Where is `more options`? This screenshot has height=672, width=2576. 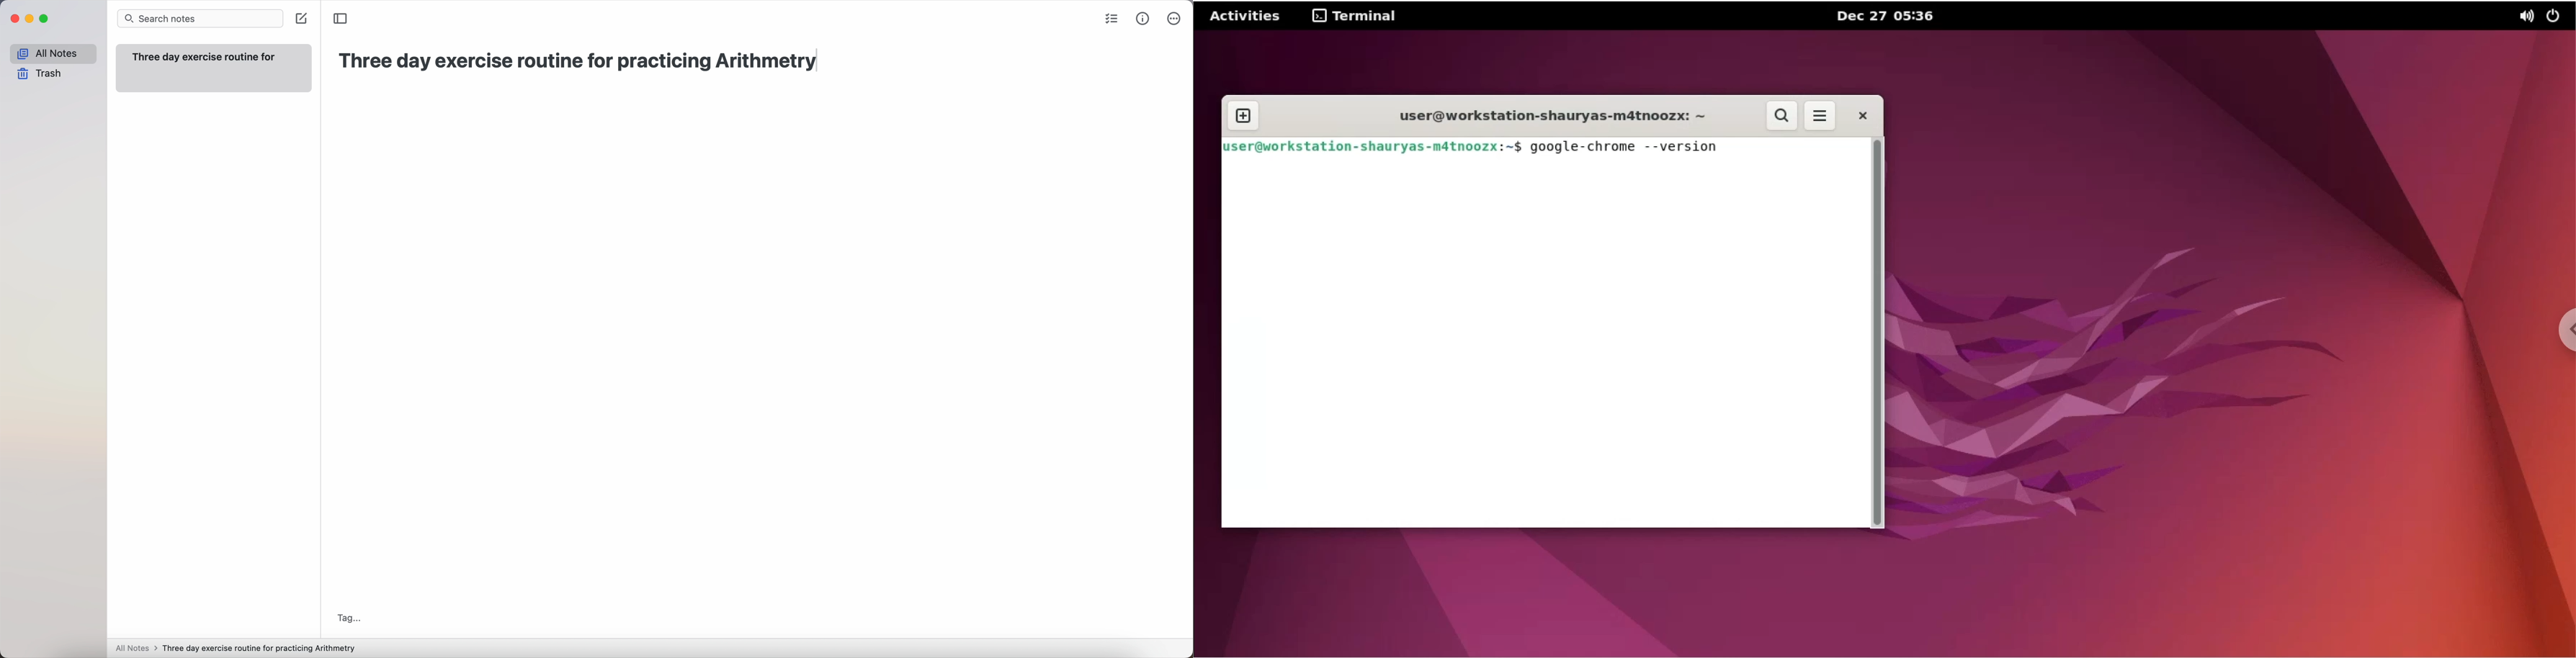
more options is located at coordinates (1175, 19).